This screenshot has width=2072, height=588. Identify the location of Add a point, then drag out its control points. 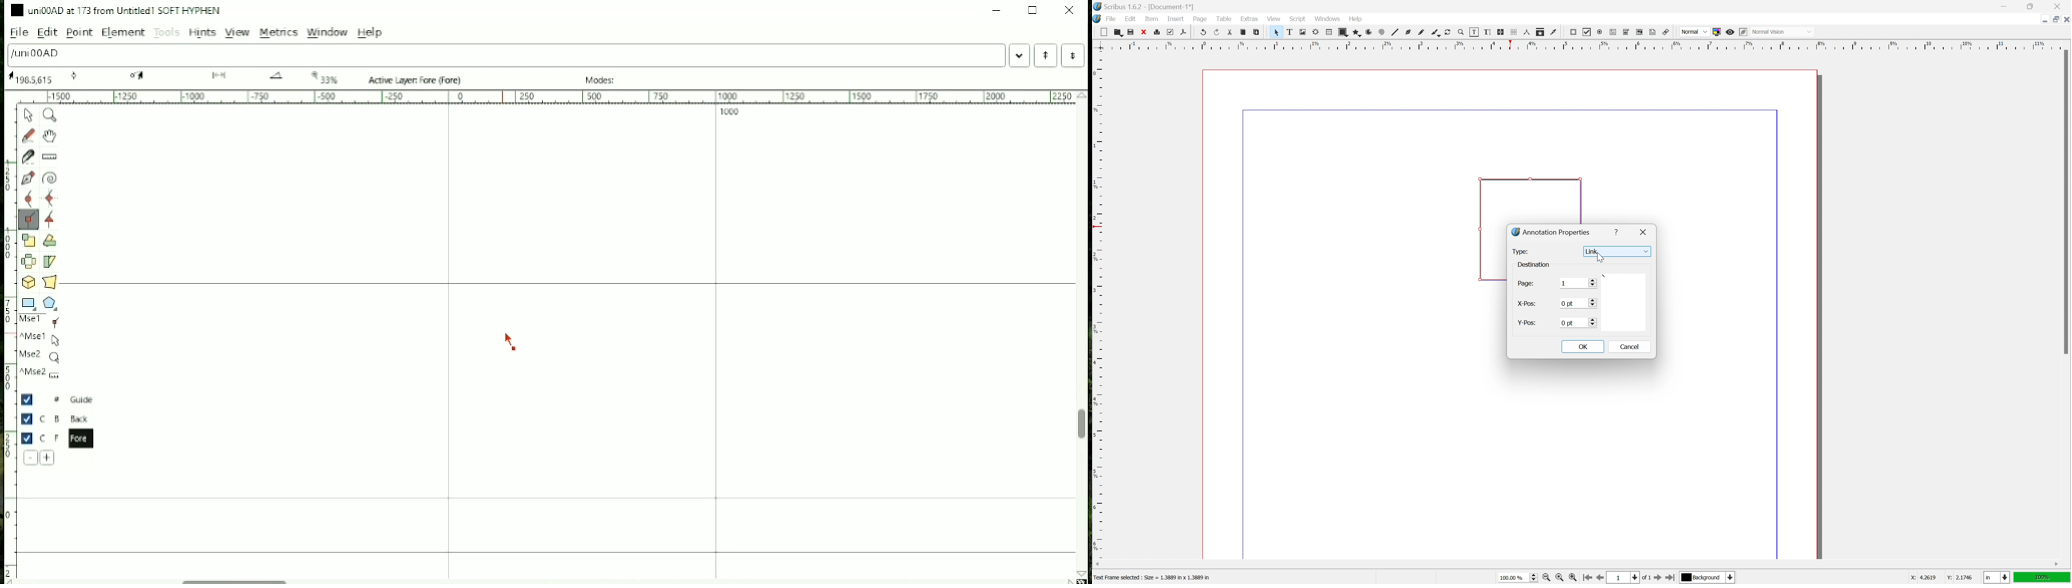
(29, 178).